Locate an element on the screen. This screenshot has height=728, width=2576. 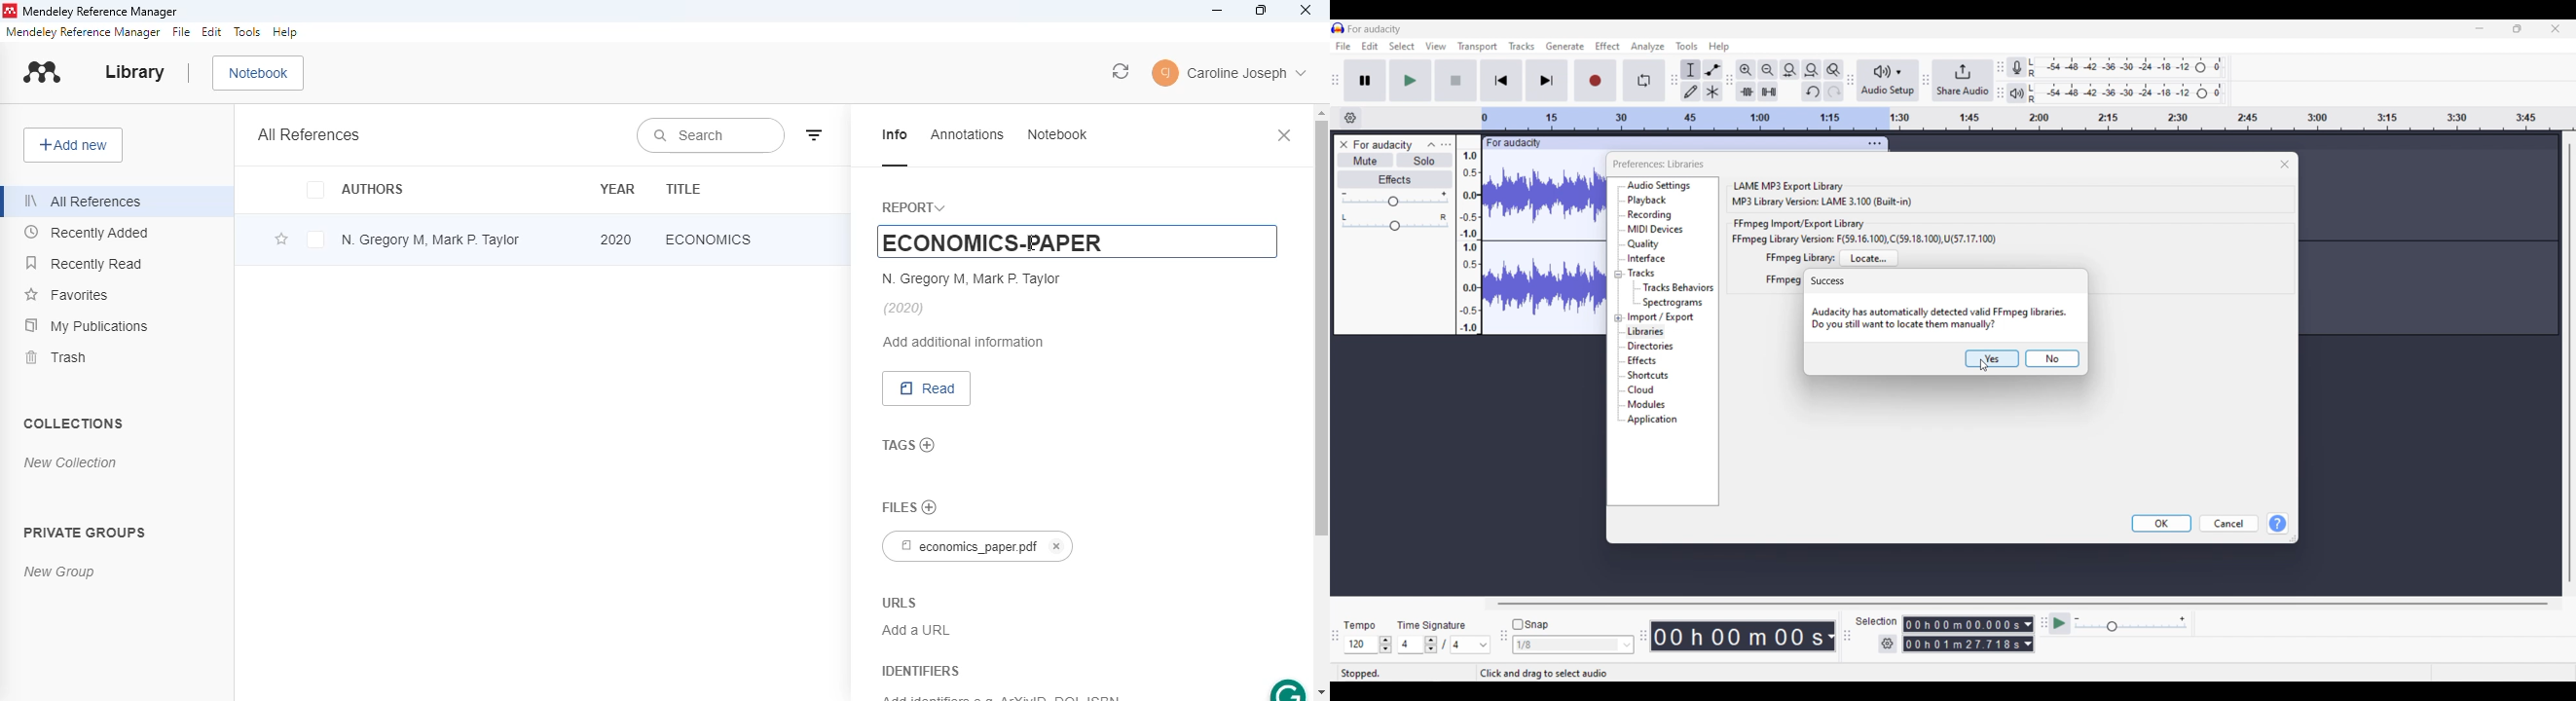
success is located at coordinates (1828, 281).